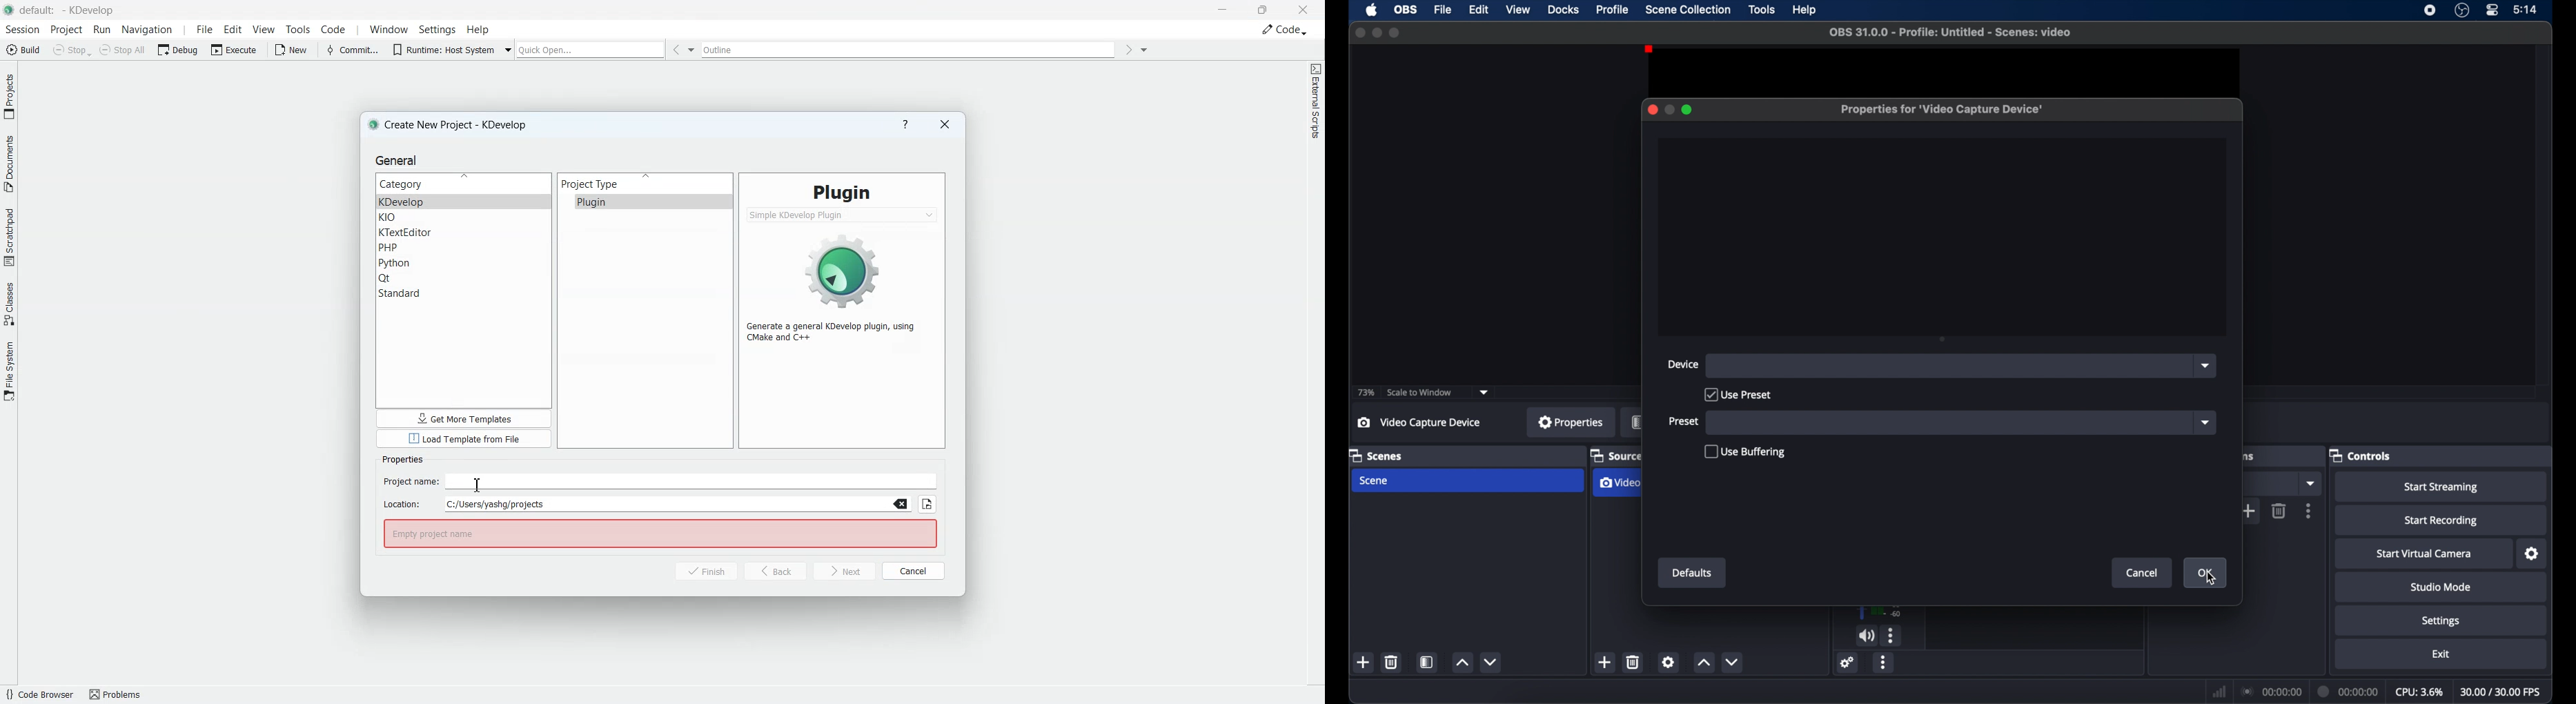  I want to click on duration, so click(2349, 690).